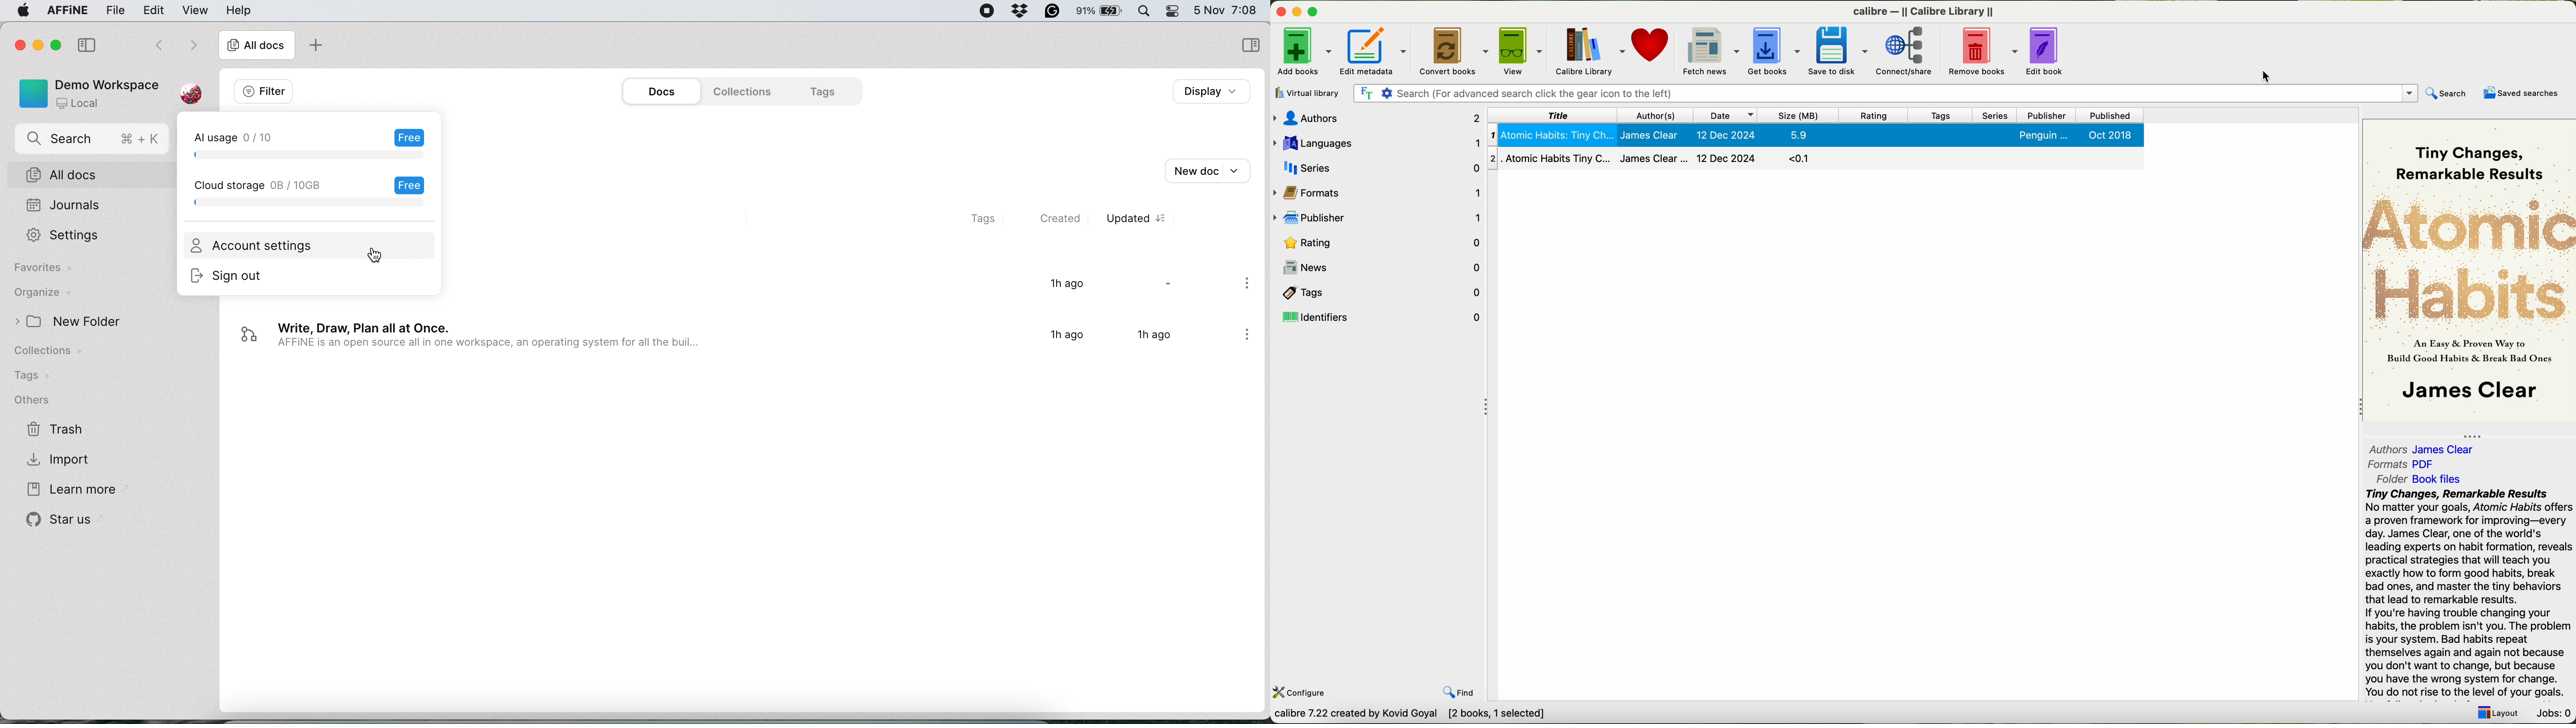 The height and width of the screenshot is (728, 2576). I want to click on configure, so click(1300, 693).